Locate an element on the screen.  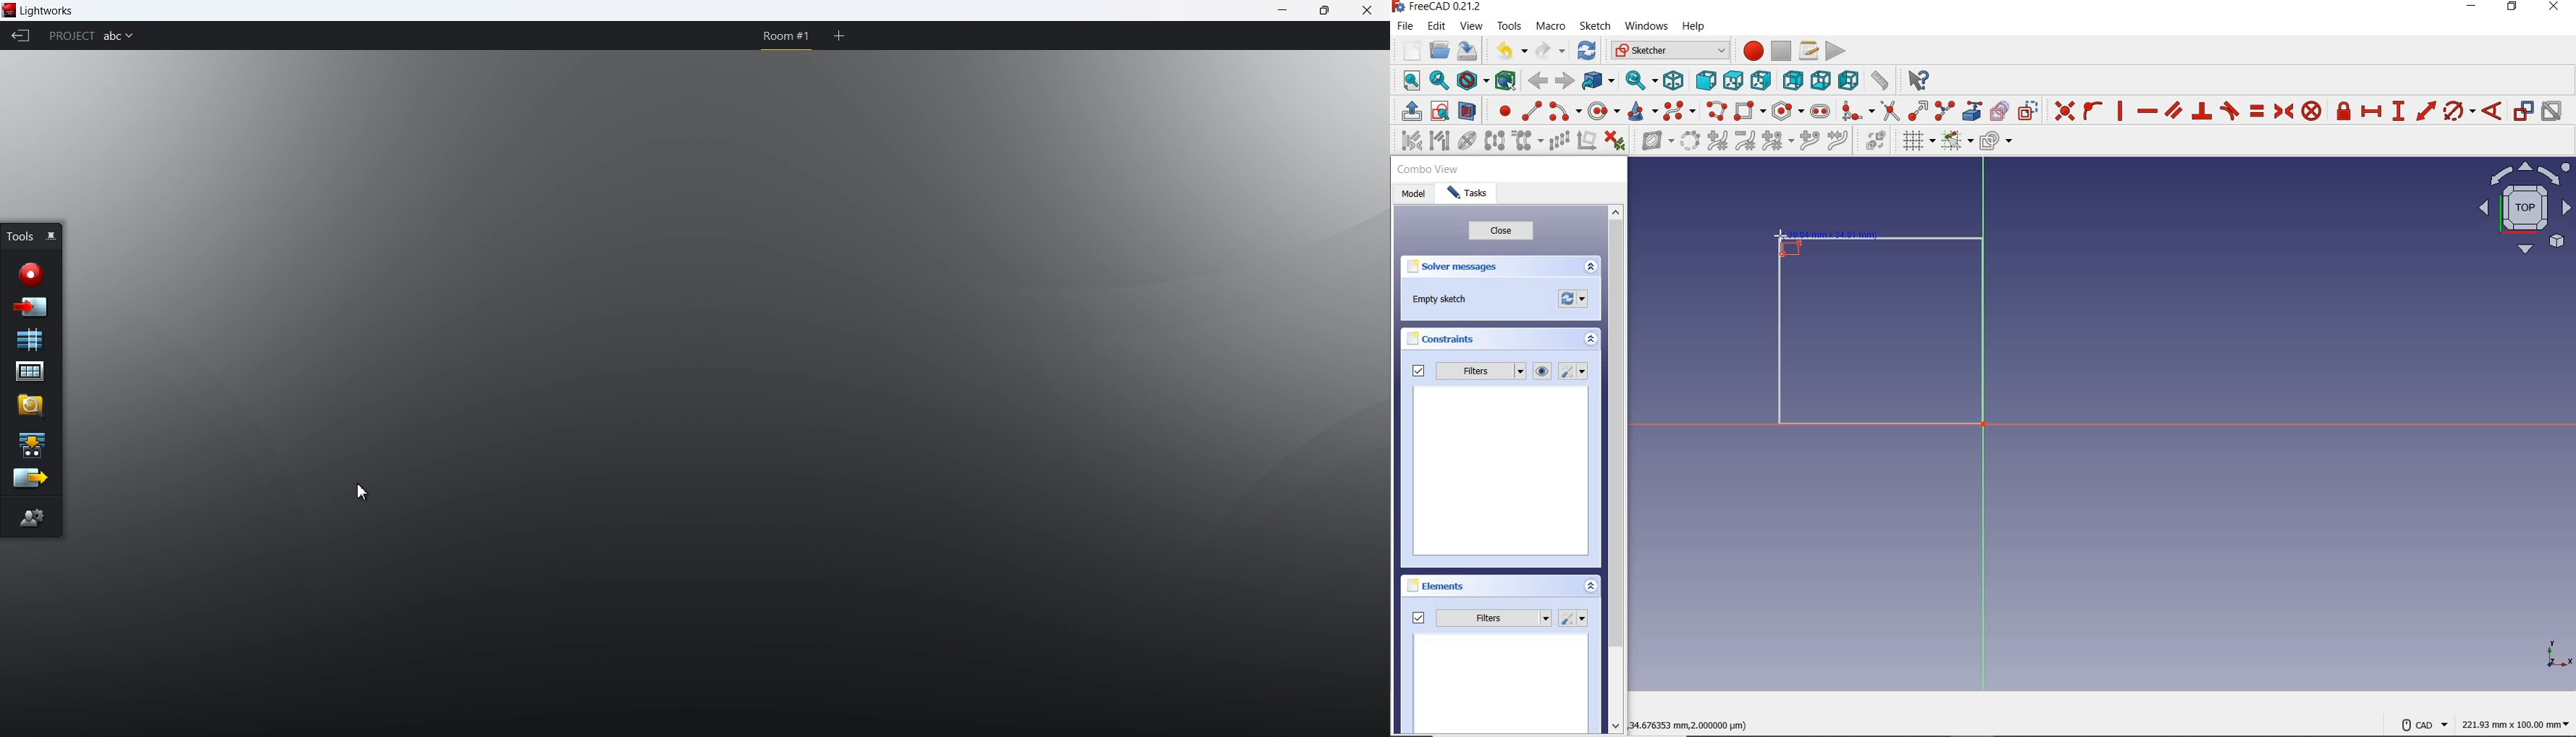
minimize is located at coordinates (1283, 12).